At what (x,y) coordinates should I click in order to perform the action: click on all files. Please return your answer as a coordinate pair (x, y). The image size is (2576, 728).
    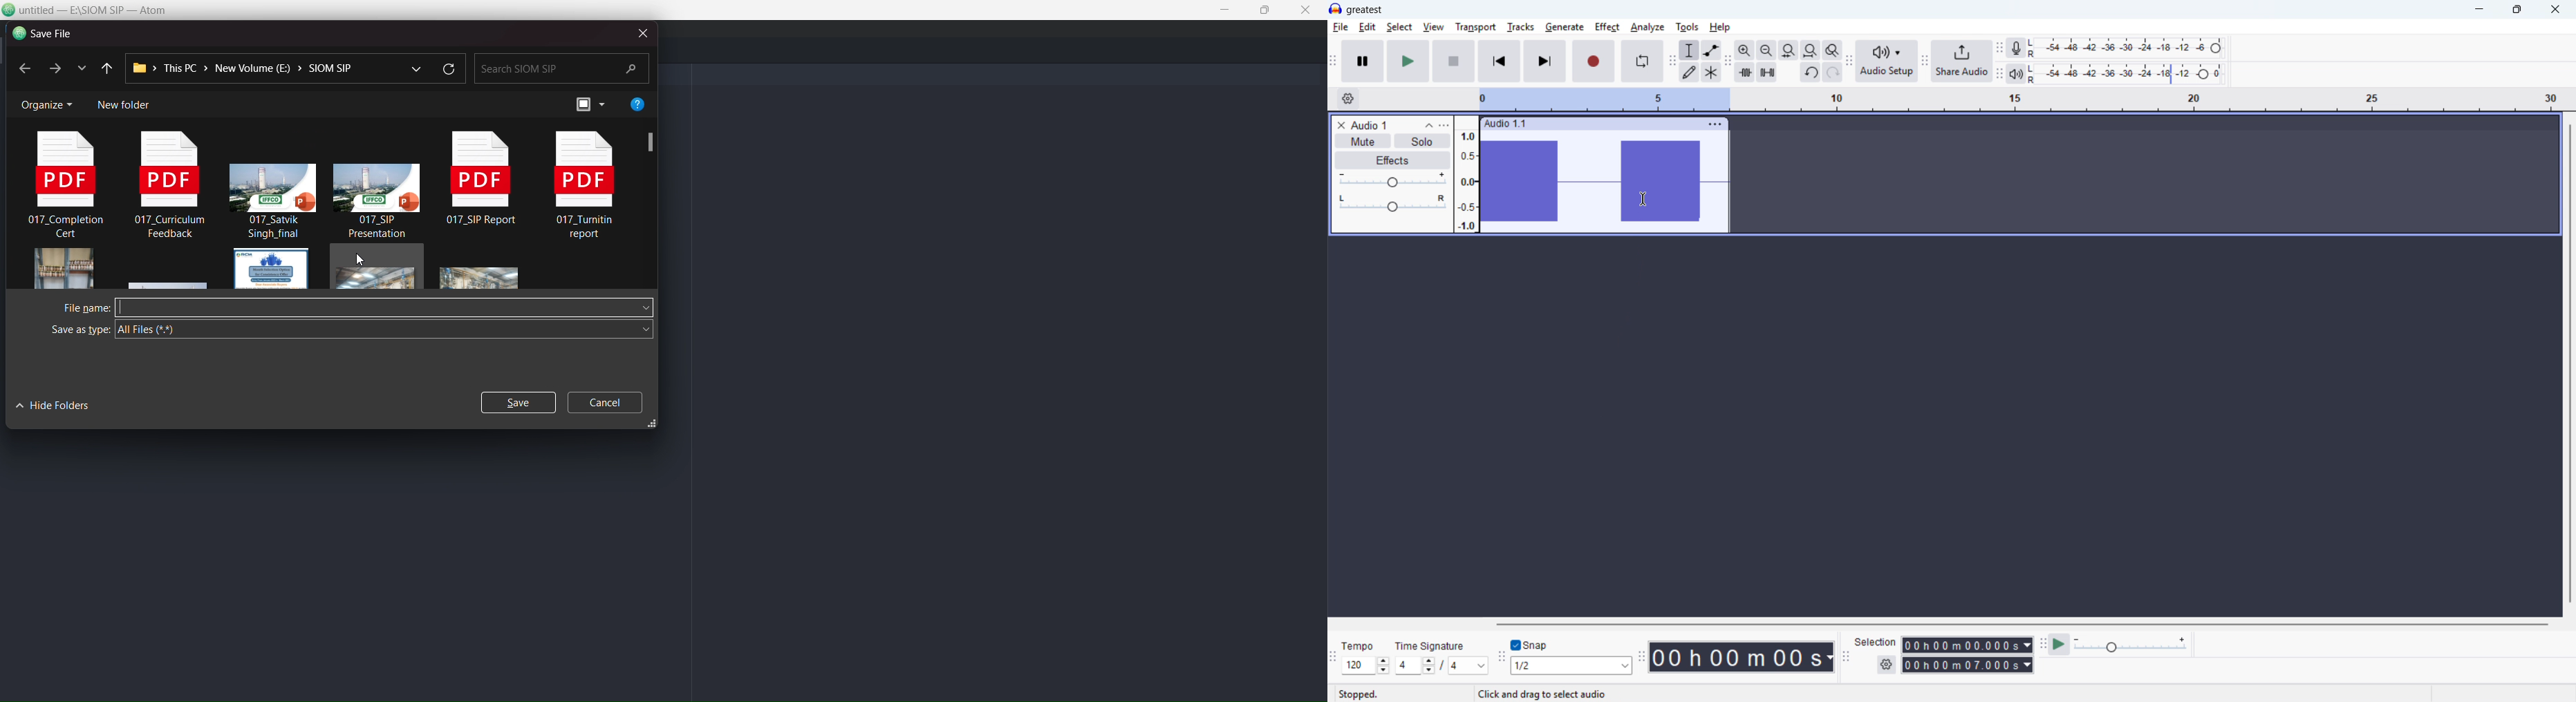
    Looking at the image, I should click on (368, 328).